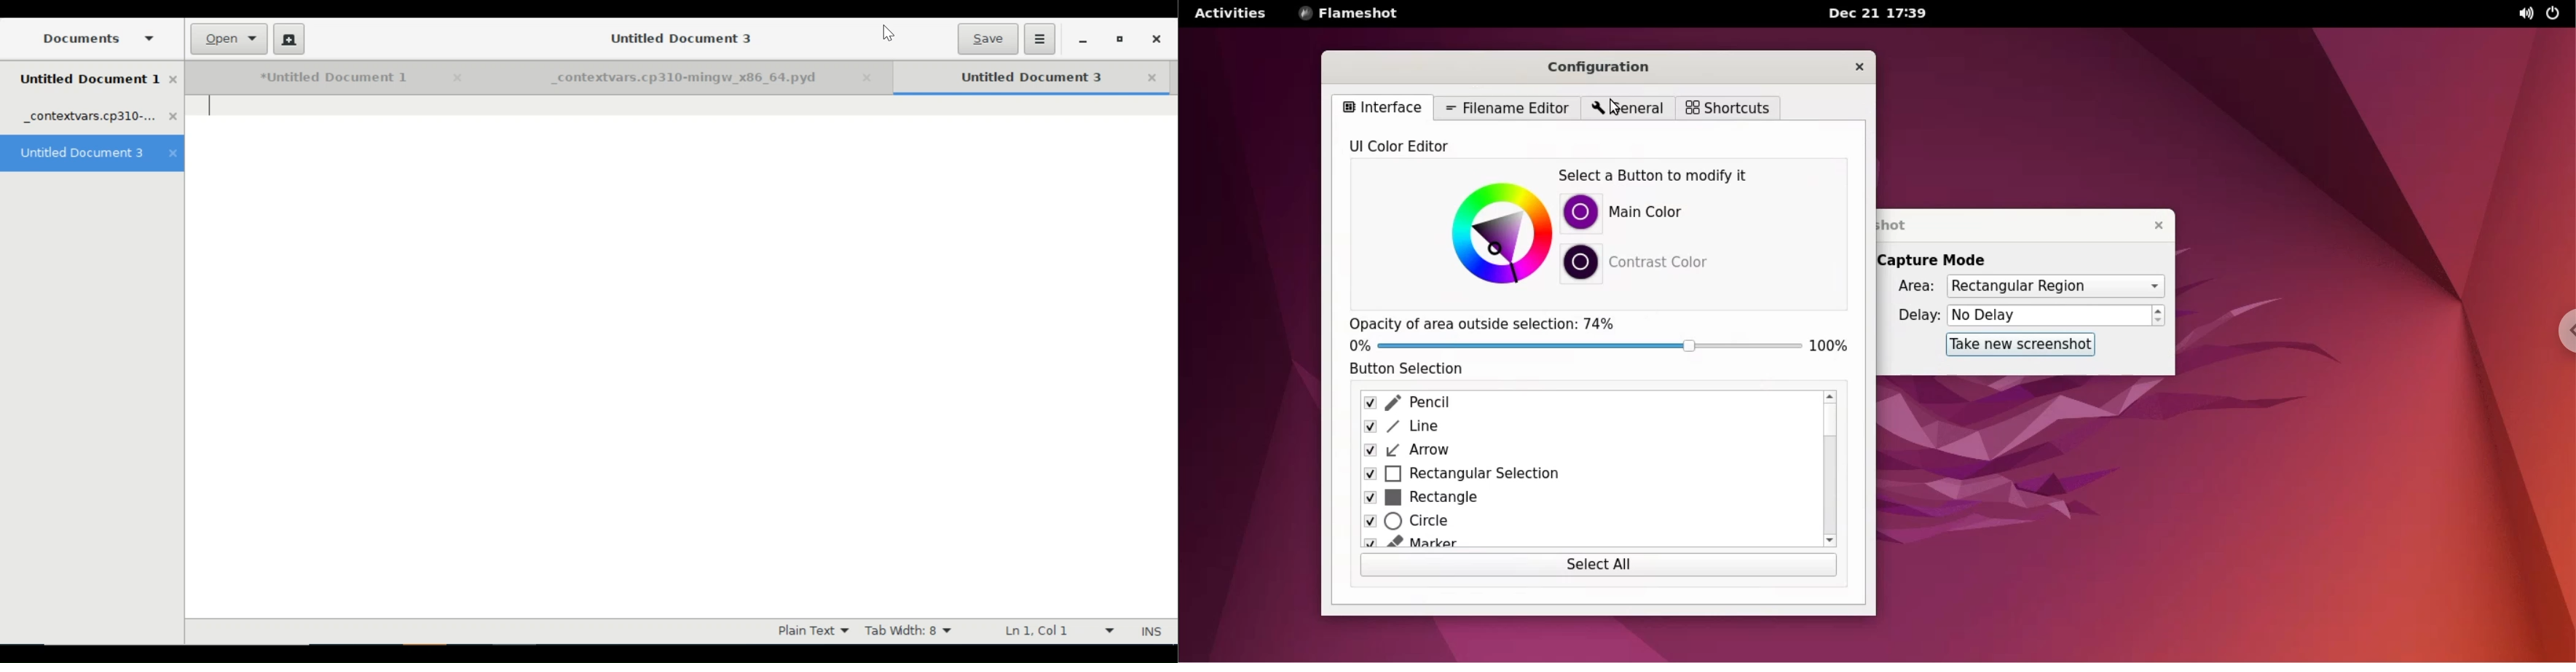 This screenshot has width=2576, height=672. I want to click on pencil checkbox, so click(1586, 404).